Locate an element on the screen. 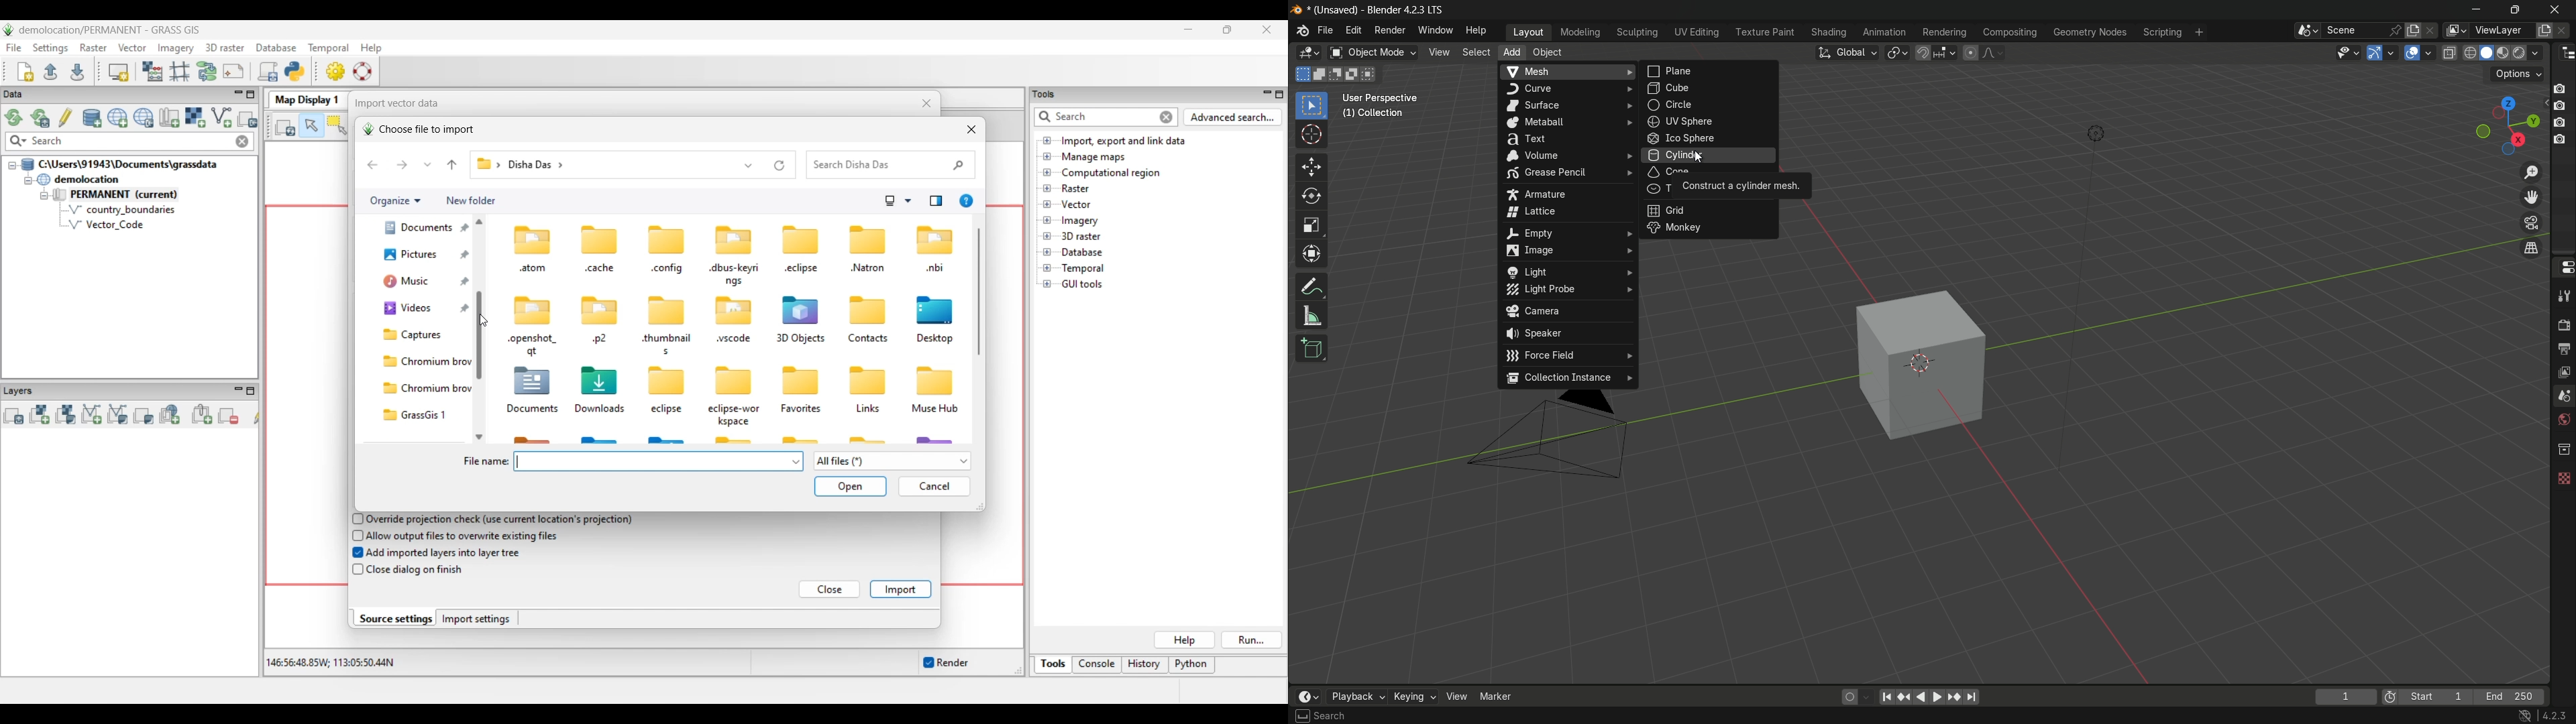  select is located at coordinates (1320, 717).